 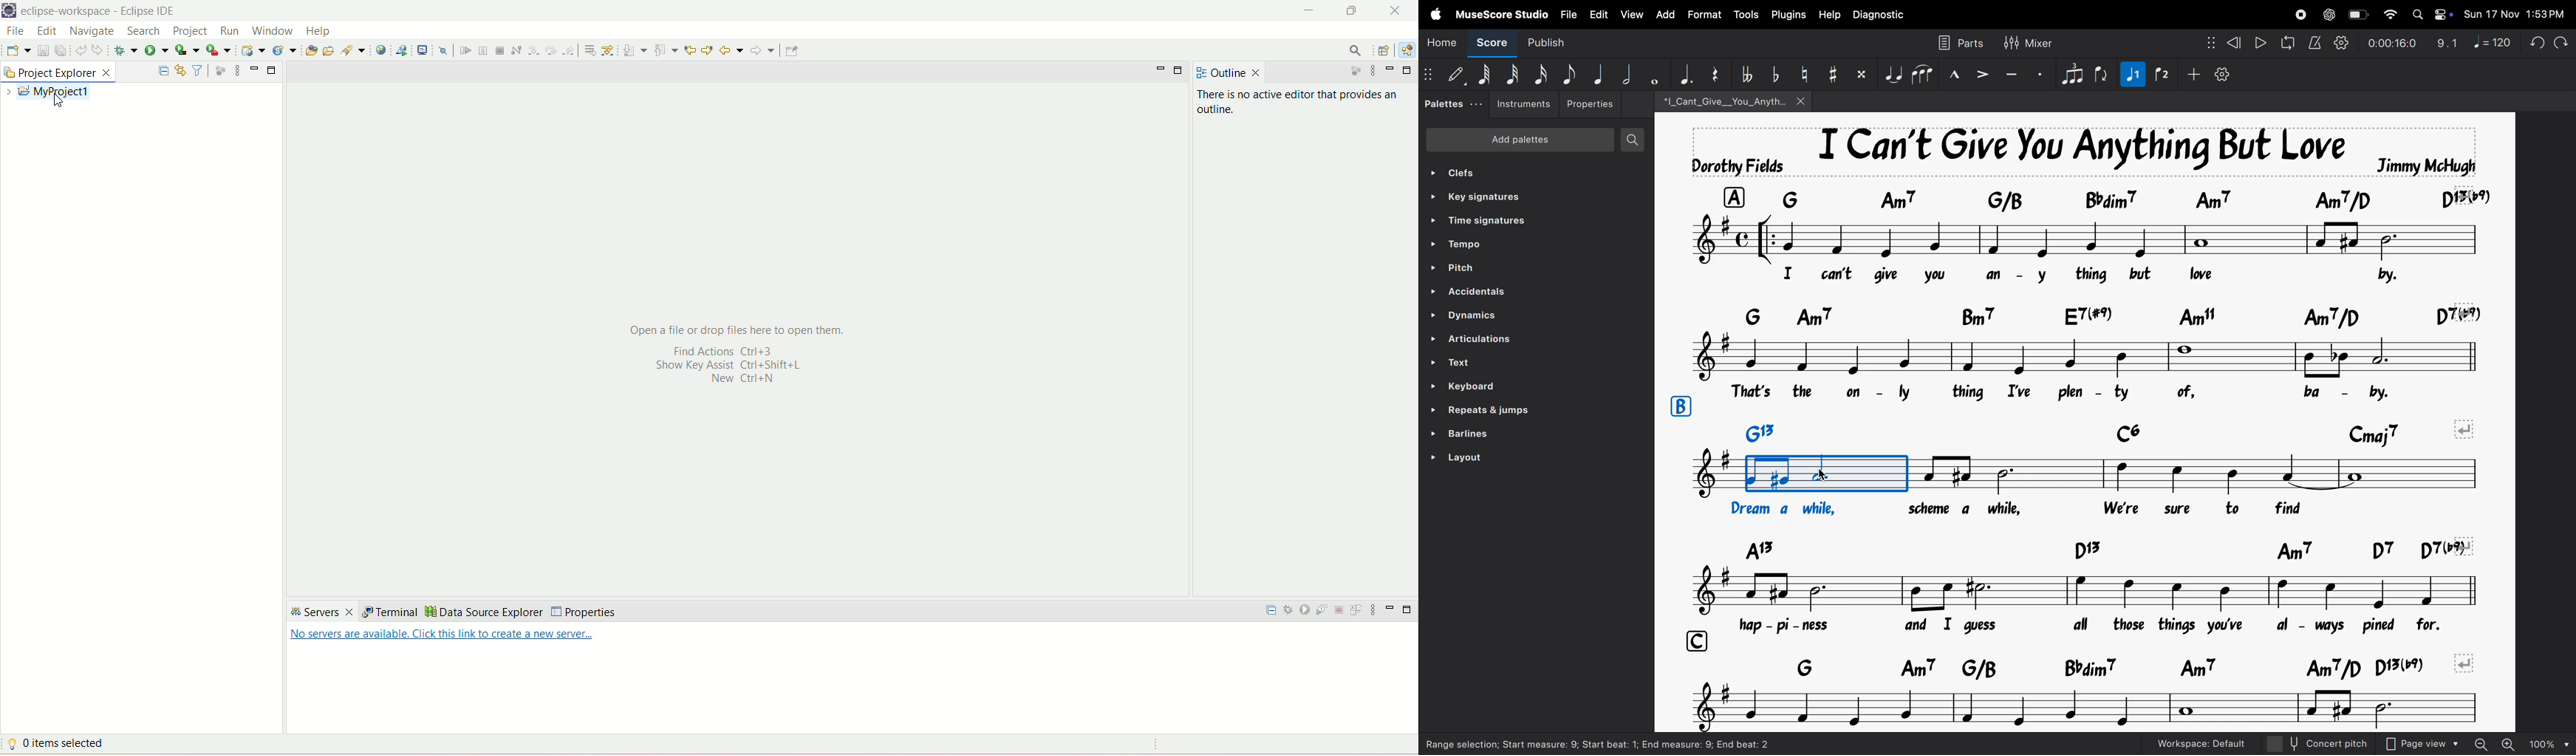 What do you see at coordinates (1489, 45) in the screenshot?
I see `Score` at bounding box center [1489, 45].